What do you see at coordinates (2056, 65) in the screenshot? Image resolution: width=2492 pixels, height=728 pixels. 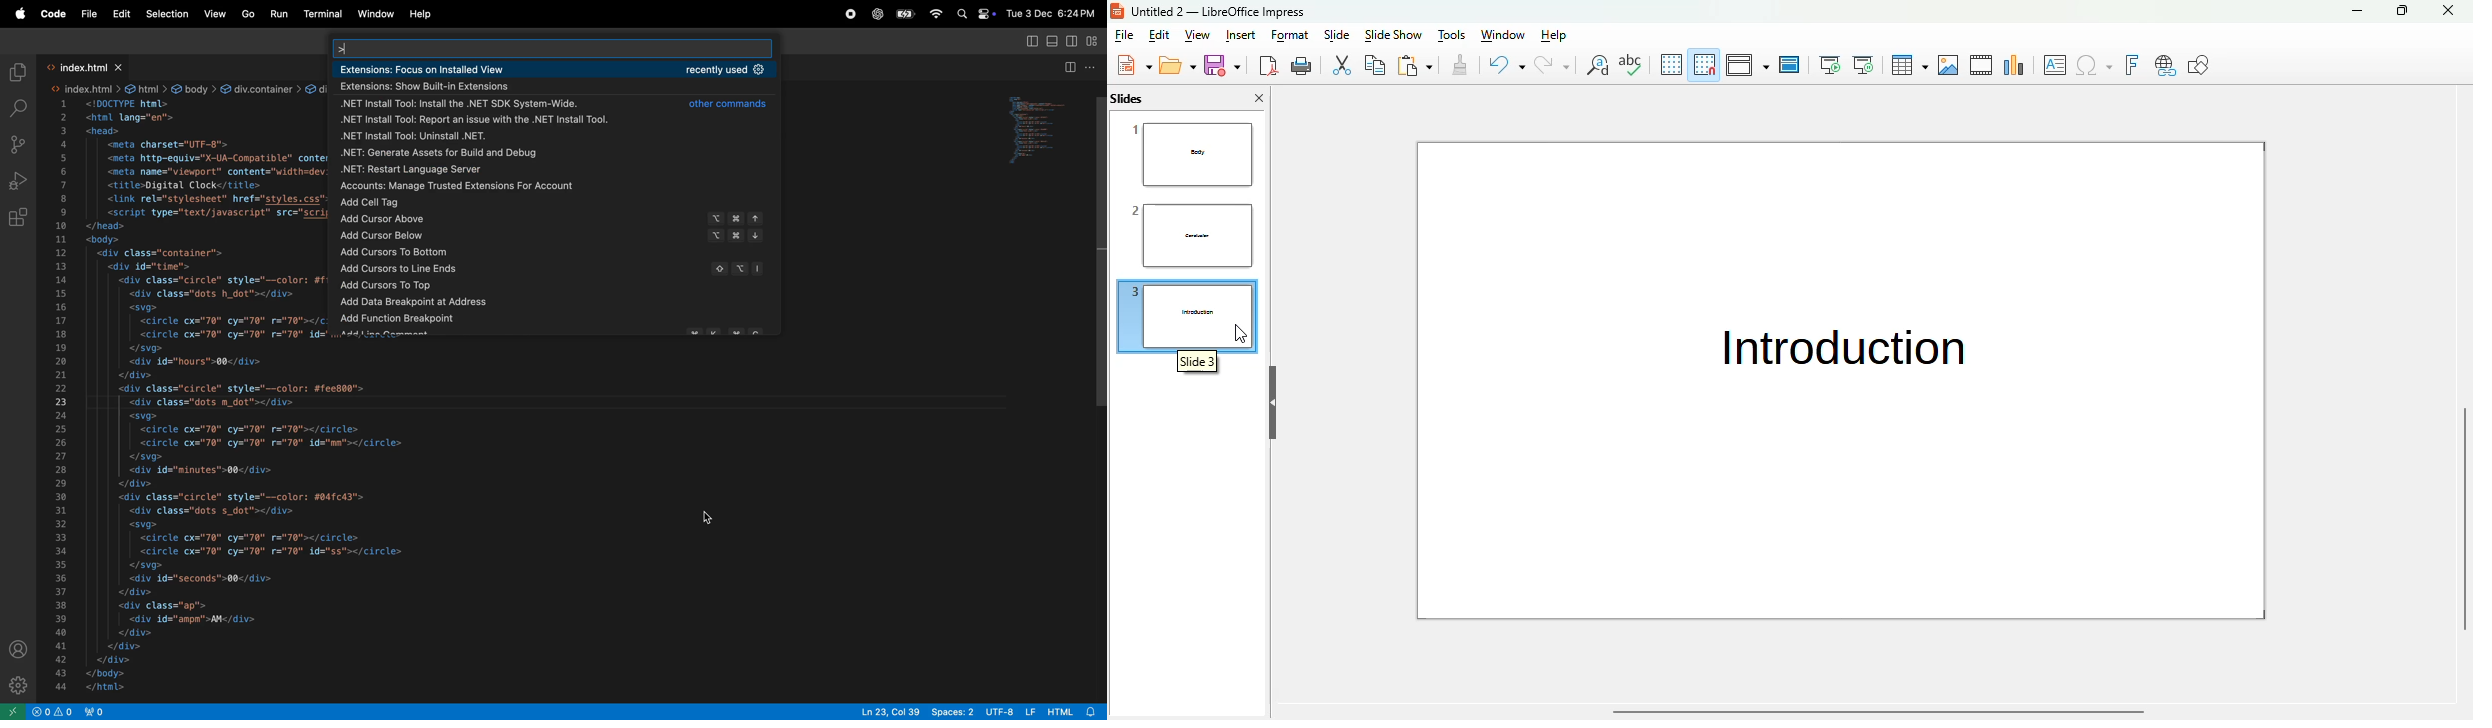 I see `insert textbox` at bounding box center [2056, 65].